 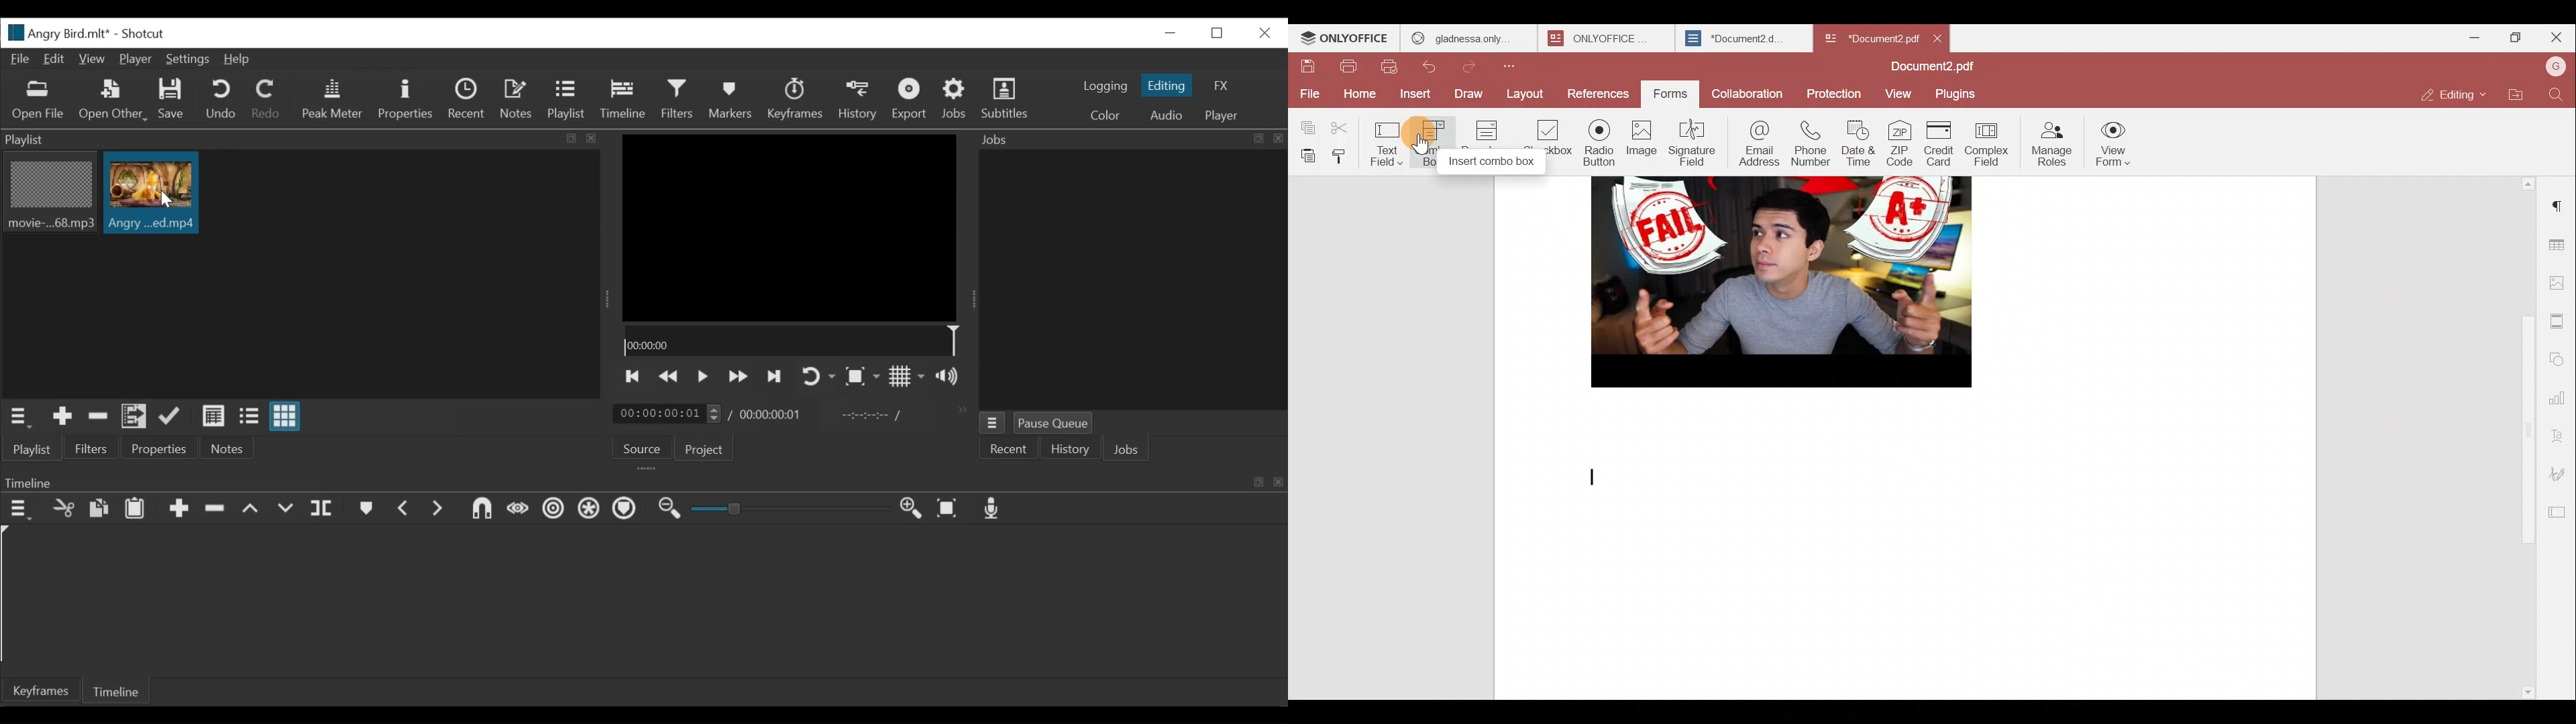 What do you see at coordinates (1545, 131) in the screenshot?
I see `Checkbox` at bounding box center [1545, 131].